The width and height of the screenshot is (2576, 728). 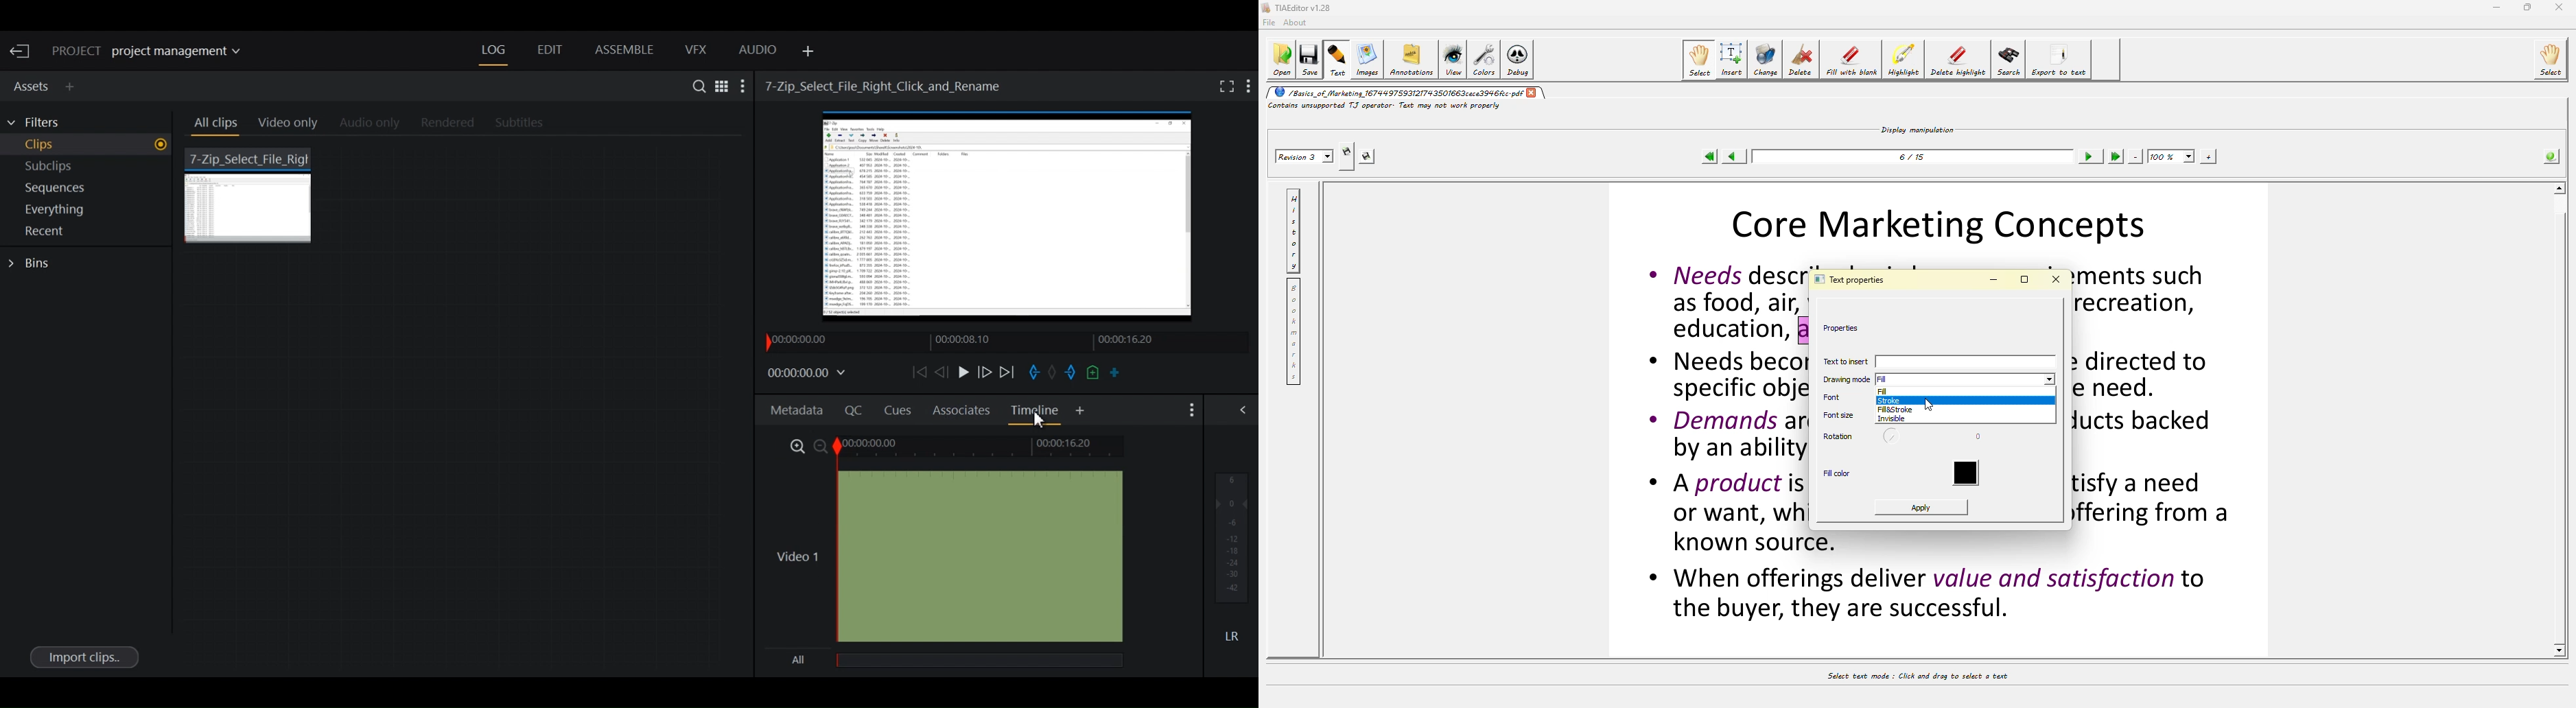 What do you see at coordinates (444, 123) in the screenshot?
I see `Rendered` at bounding box center [444, 123].